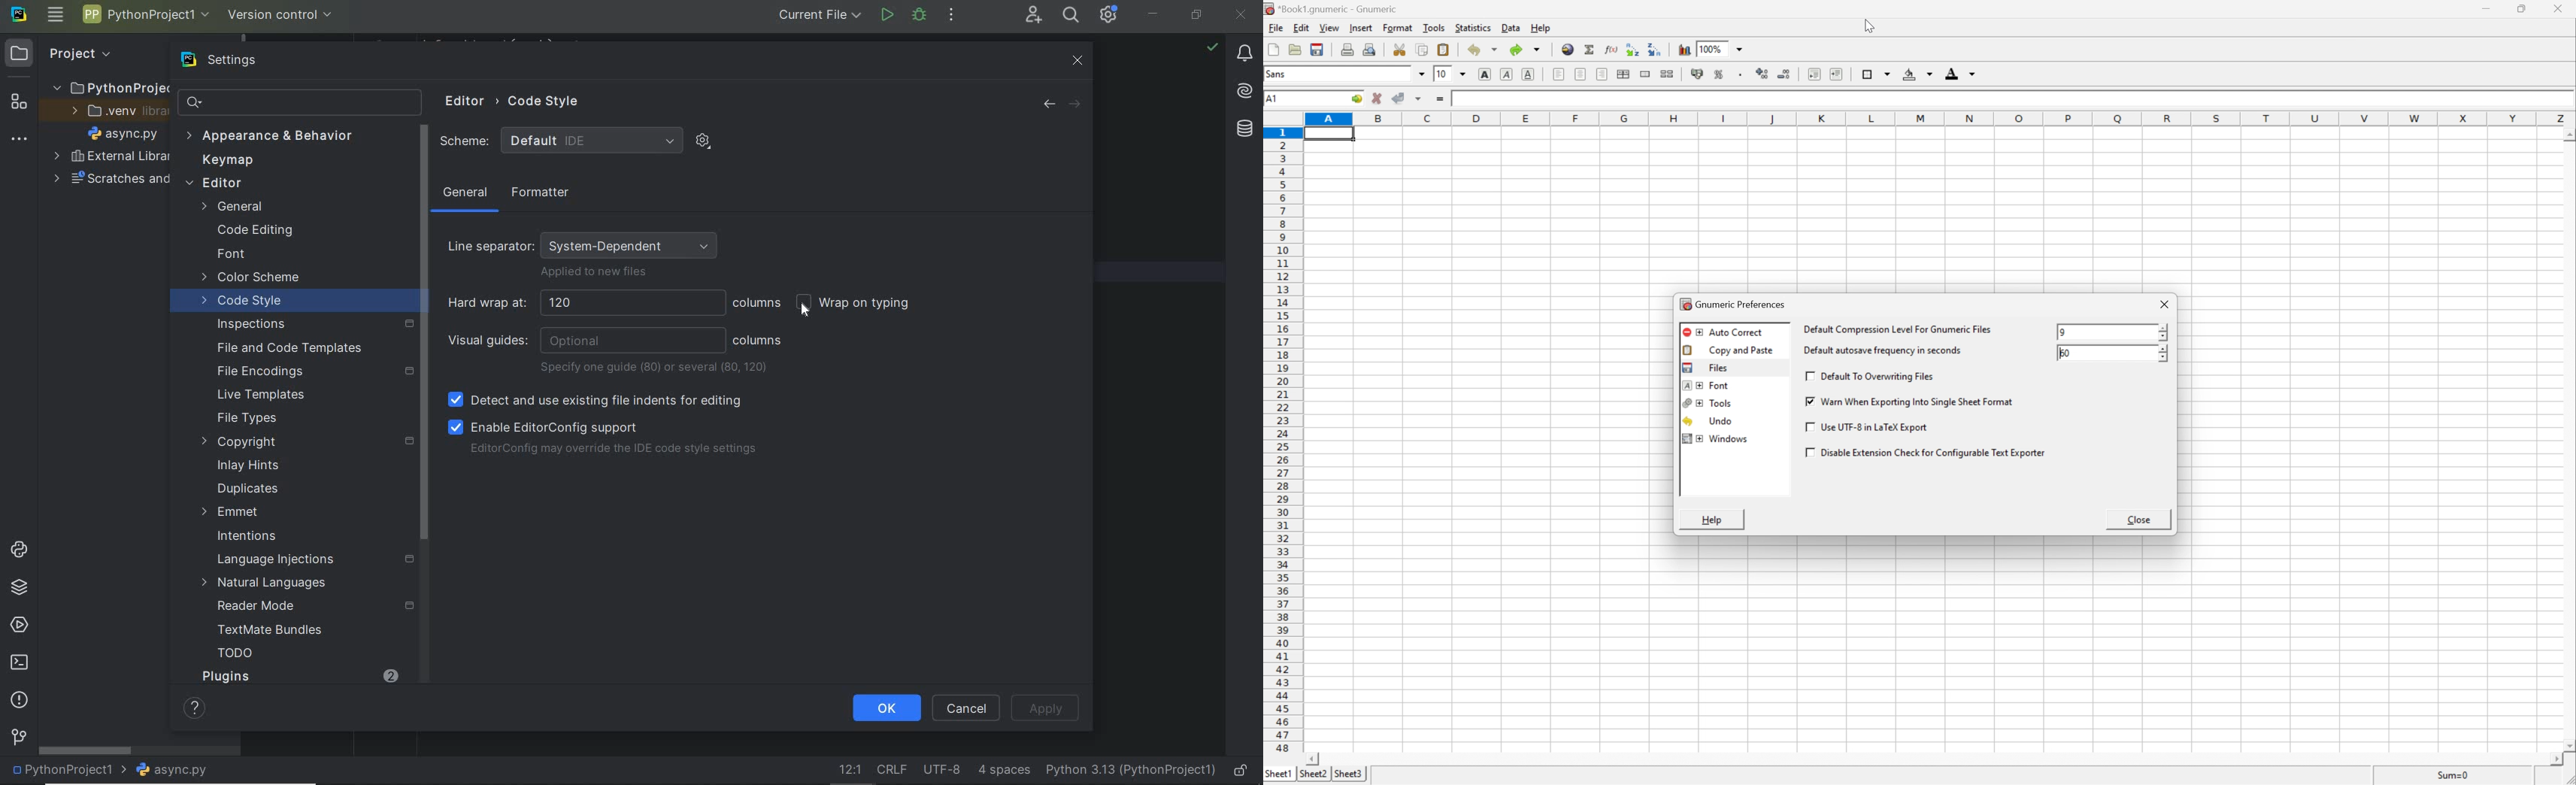  What do you see at coordinates (2568, 134) in the screenshot?
I see `scroll up` at bounding box center [2568, 134].